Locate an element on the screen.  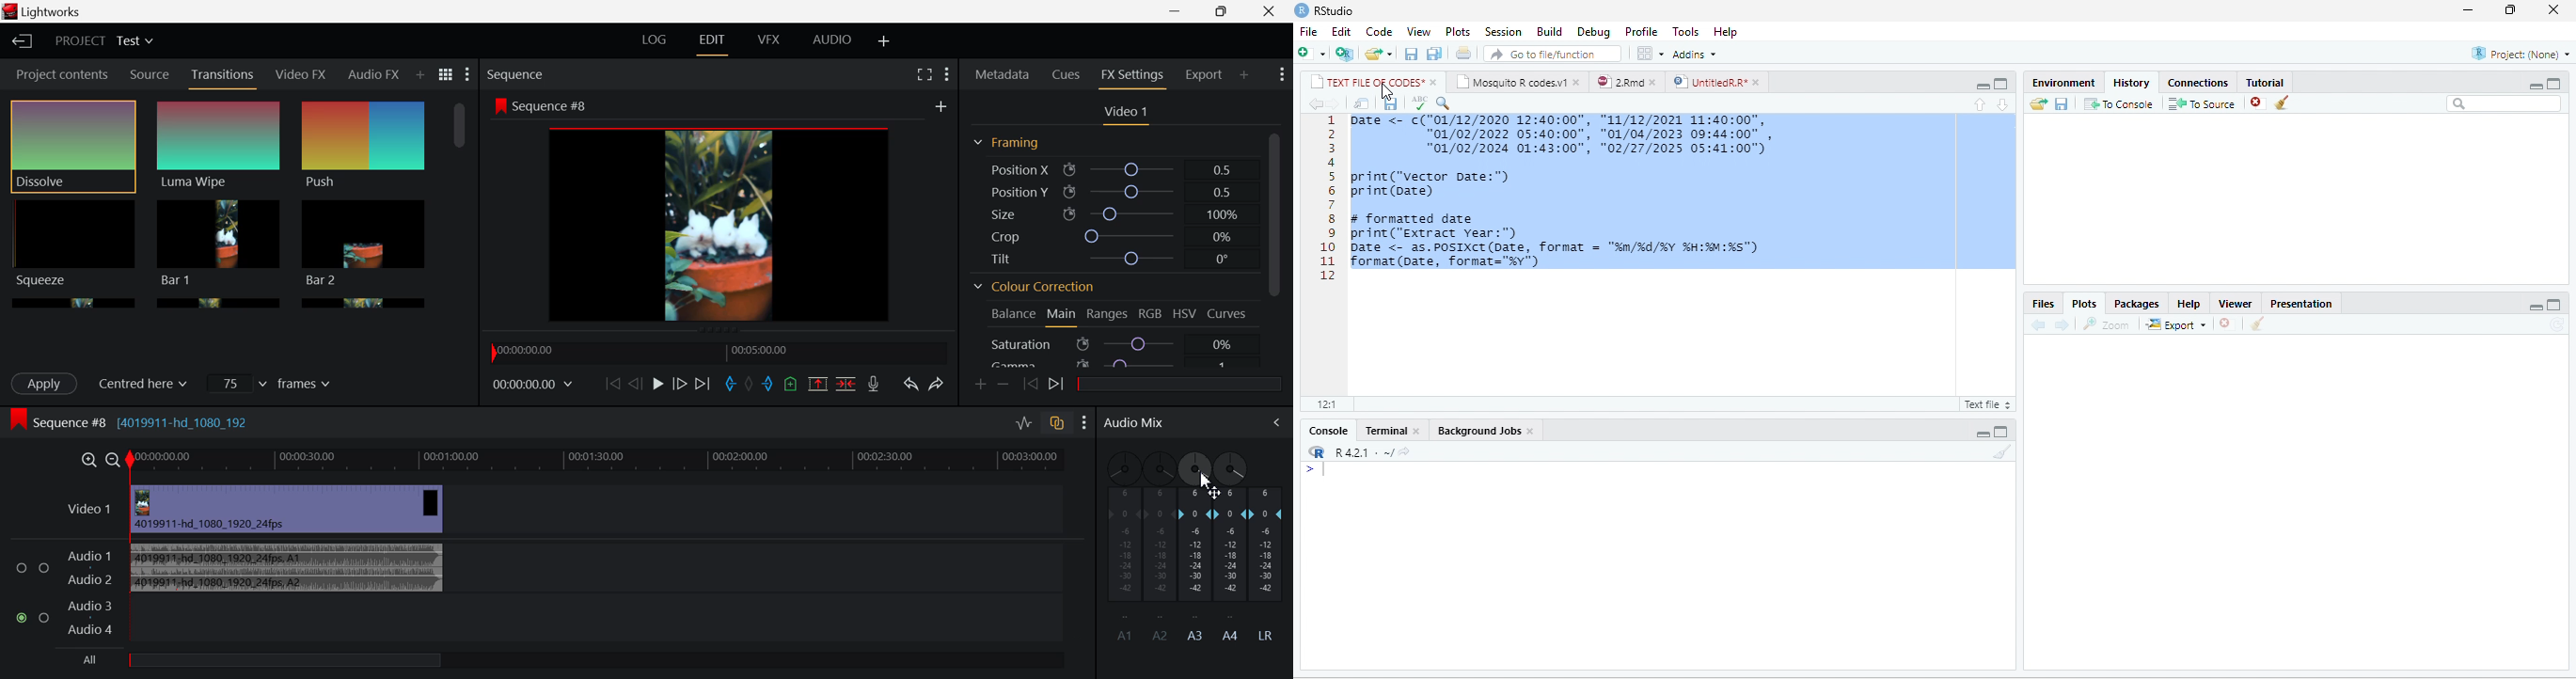
Next keyframe is located at coordinates (1056, 385).